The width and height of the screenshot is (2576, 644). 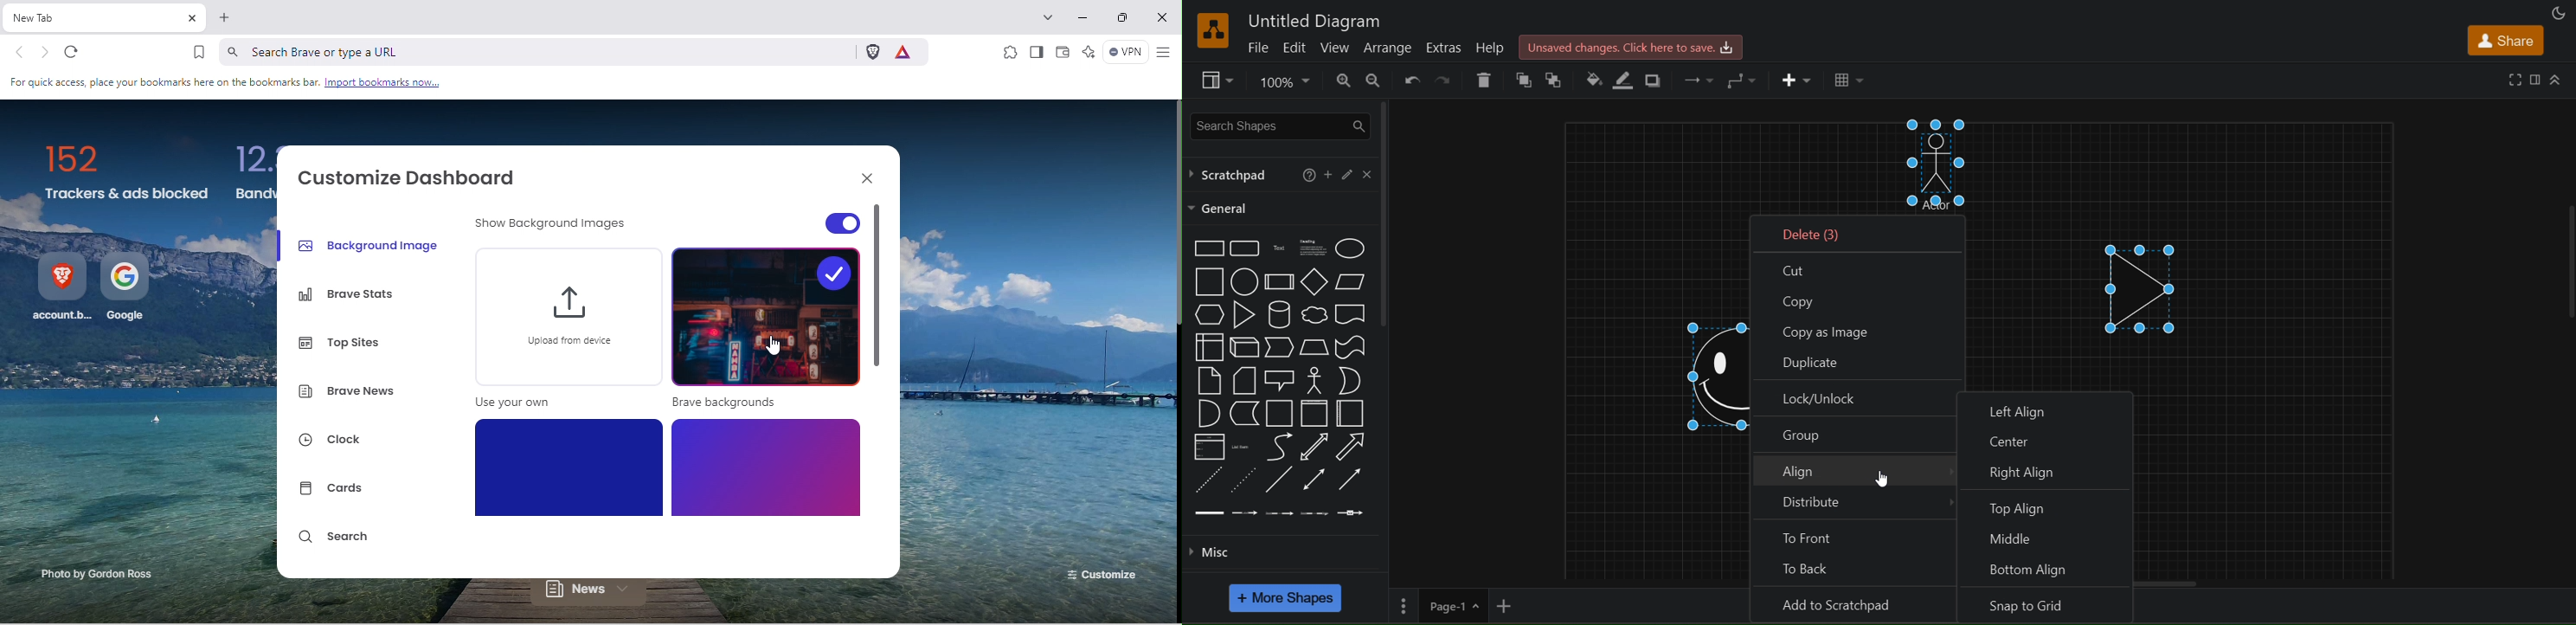 What do you see at coordinates (1367, 173) in the screenshot?
I see `close` at bounding box center [1367, 173].